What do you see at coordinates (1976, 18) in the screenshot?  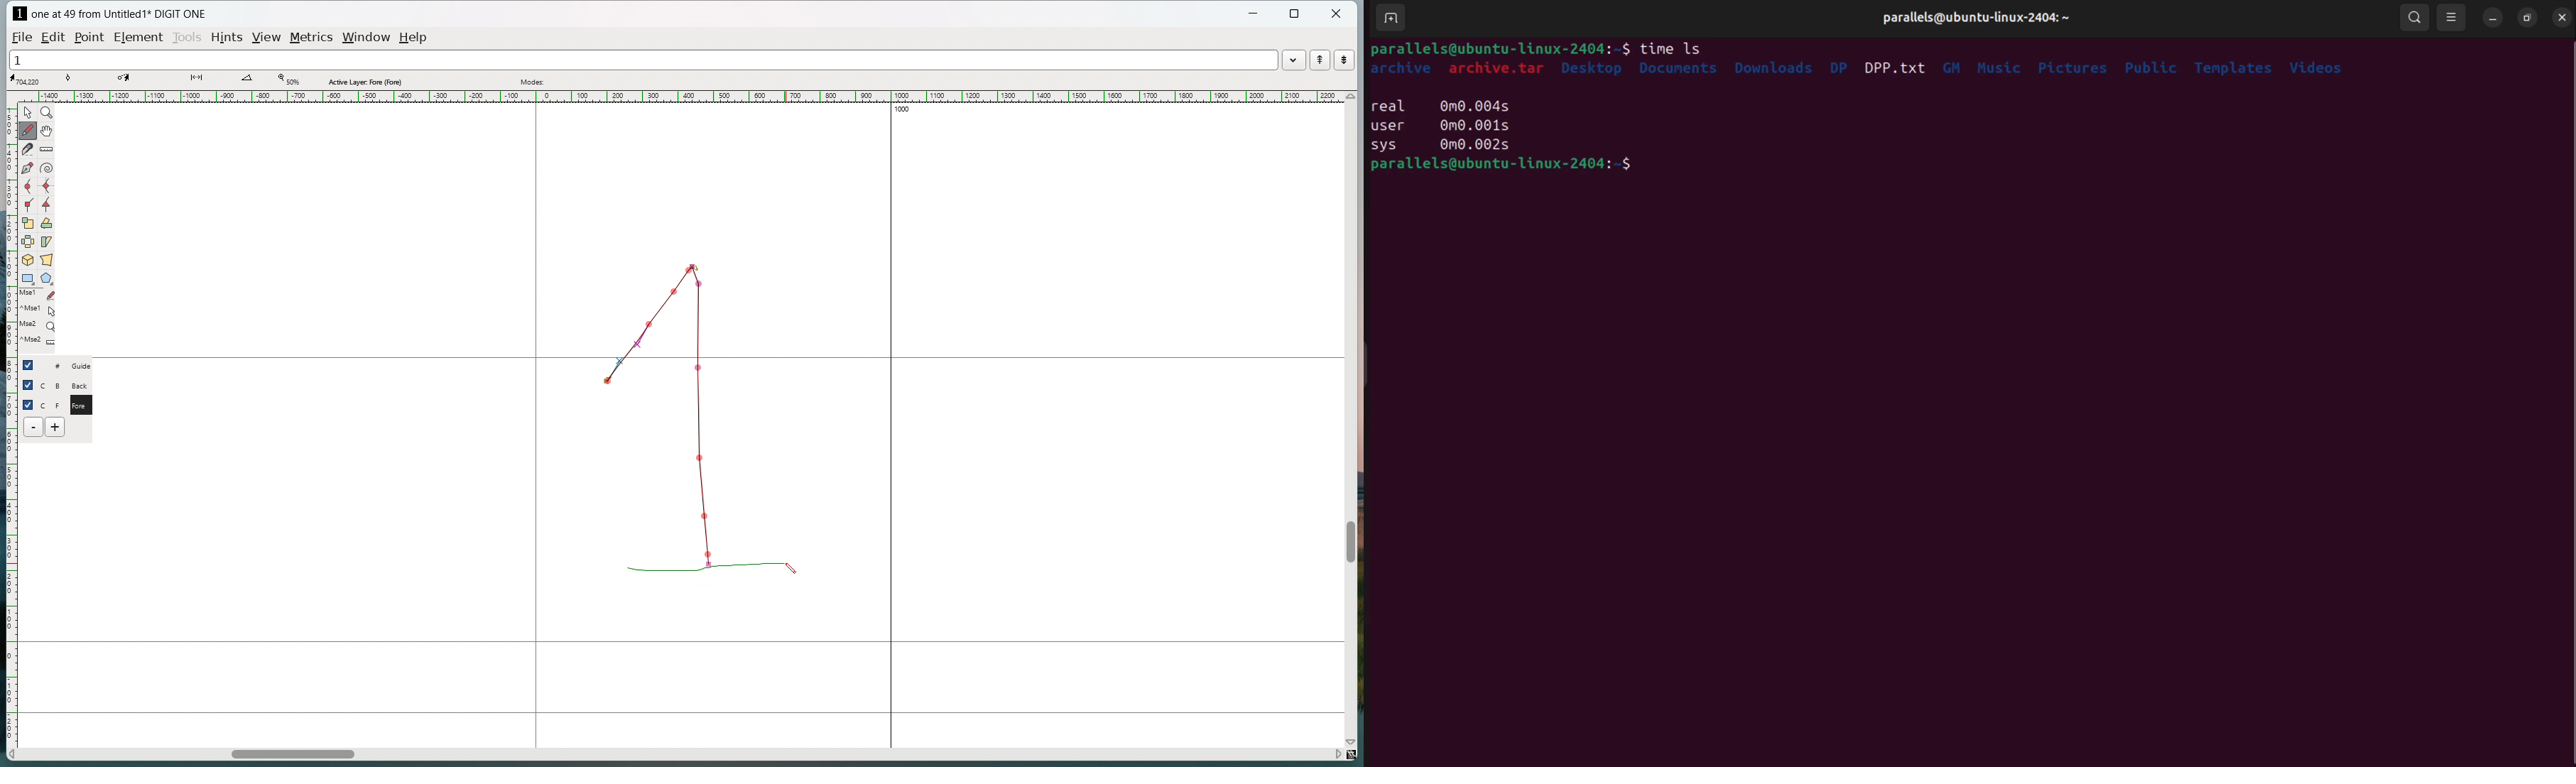 I see `parallels@ubuntu-linux-2404: ~` at bounding box center [1976, 18].